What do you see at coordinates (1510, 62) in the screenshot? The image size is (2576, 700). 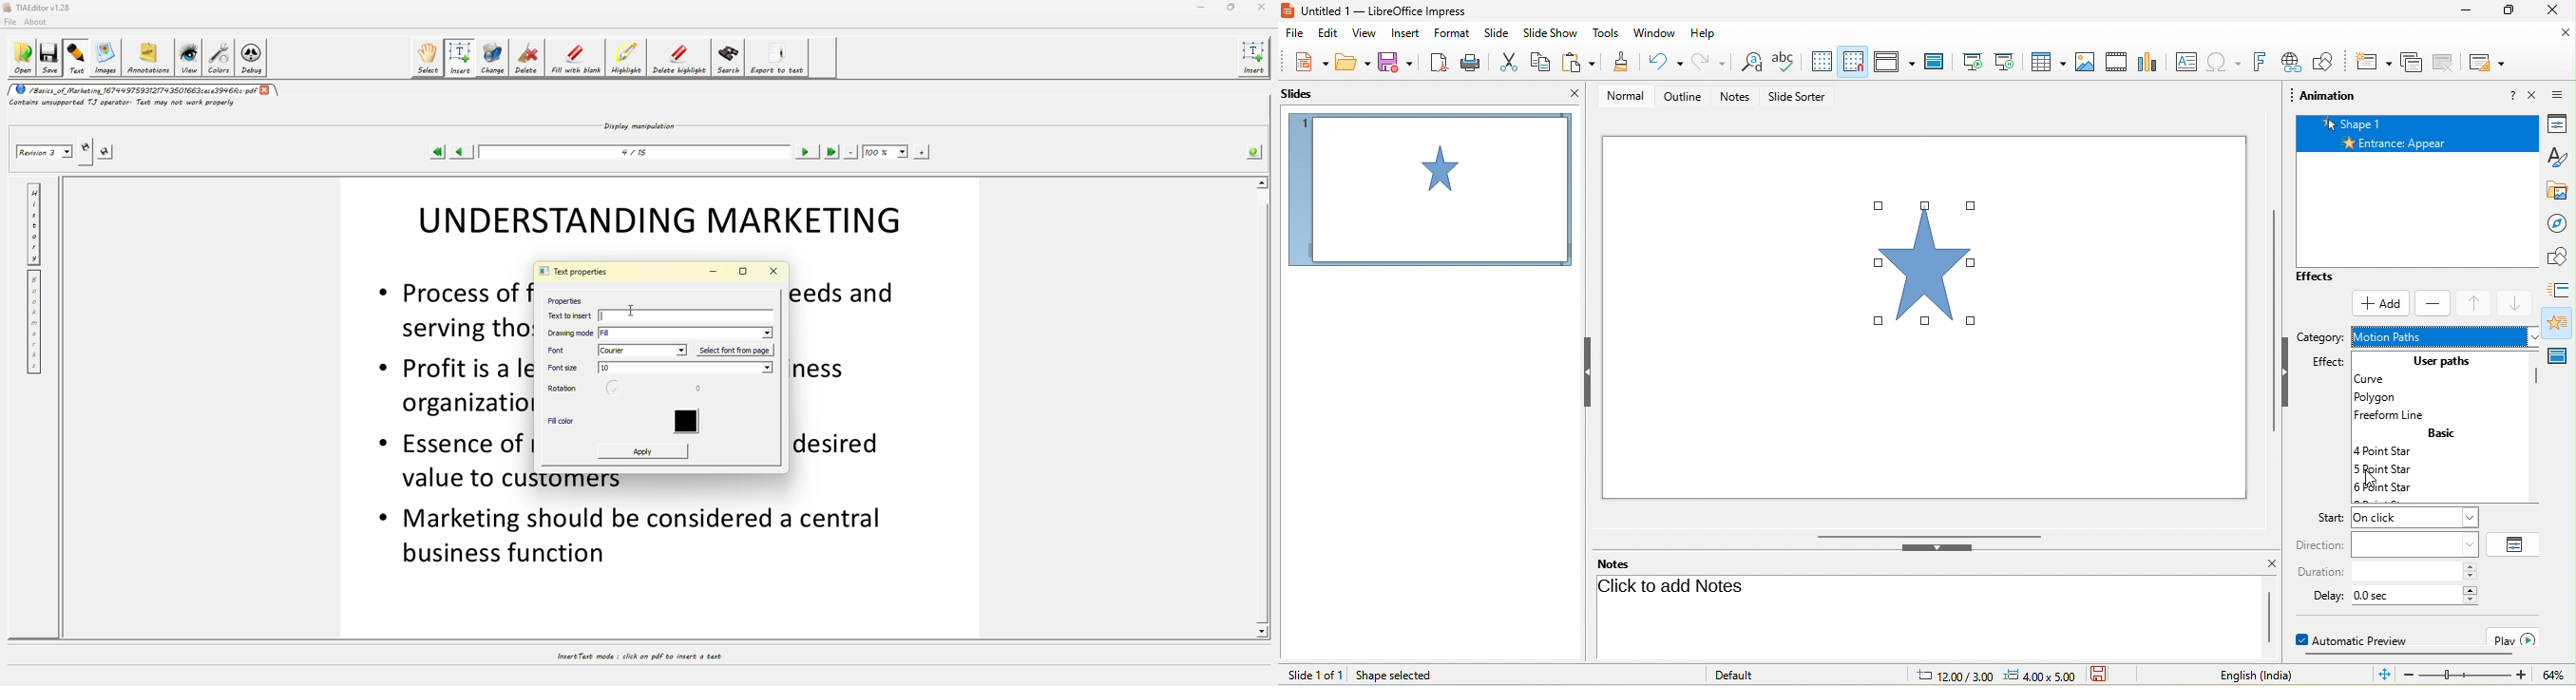 I see `cut` at bounding box center [1510, 62].